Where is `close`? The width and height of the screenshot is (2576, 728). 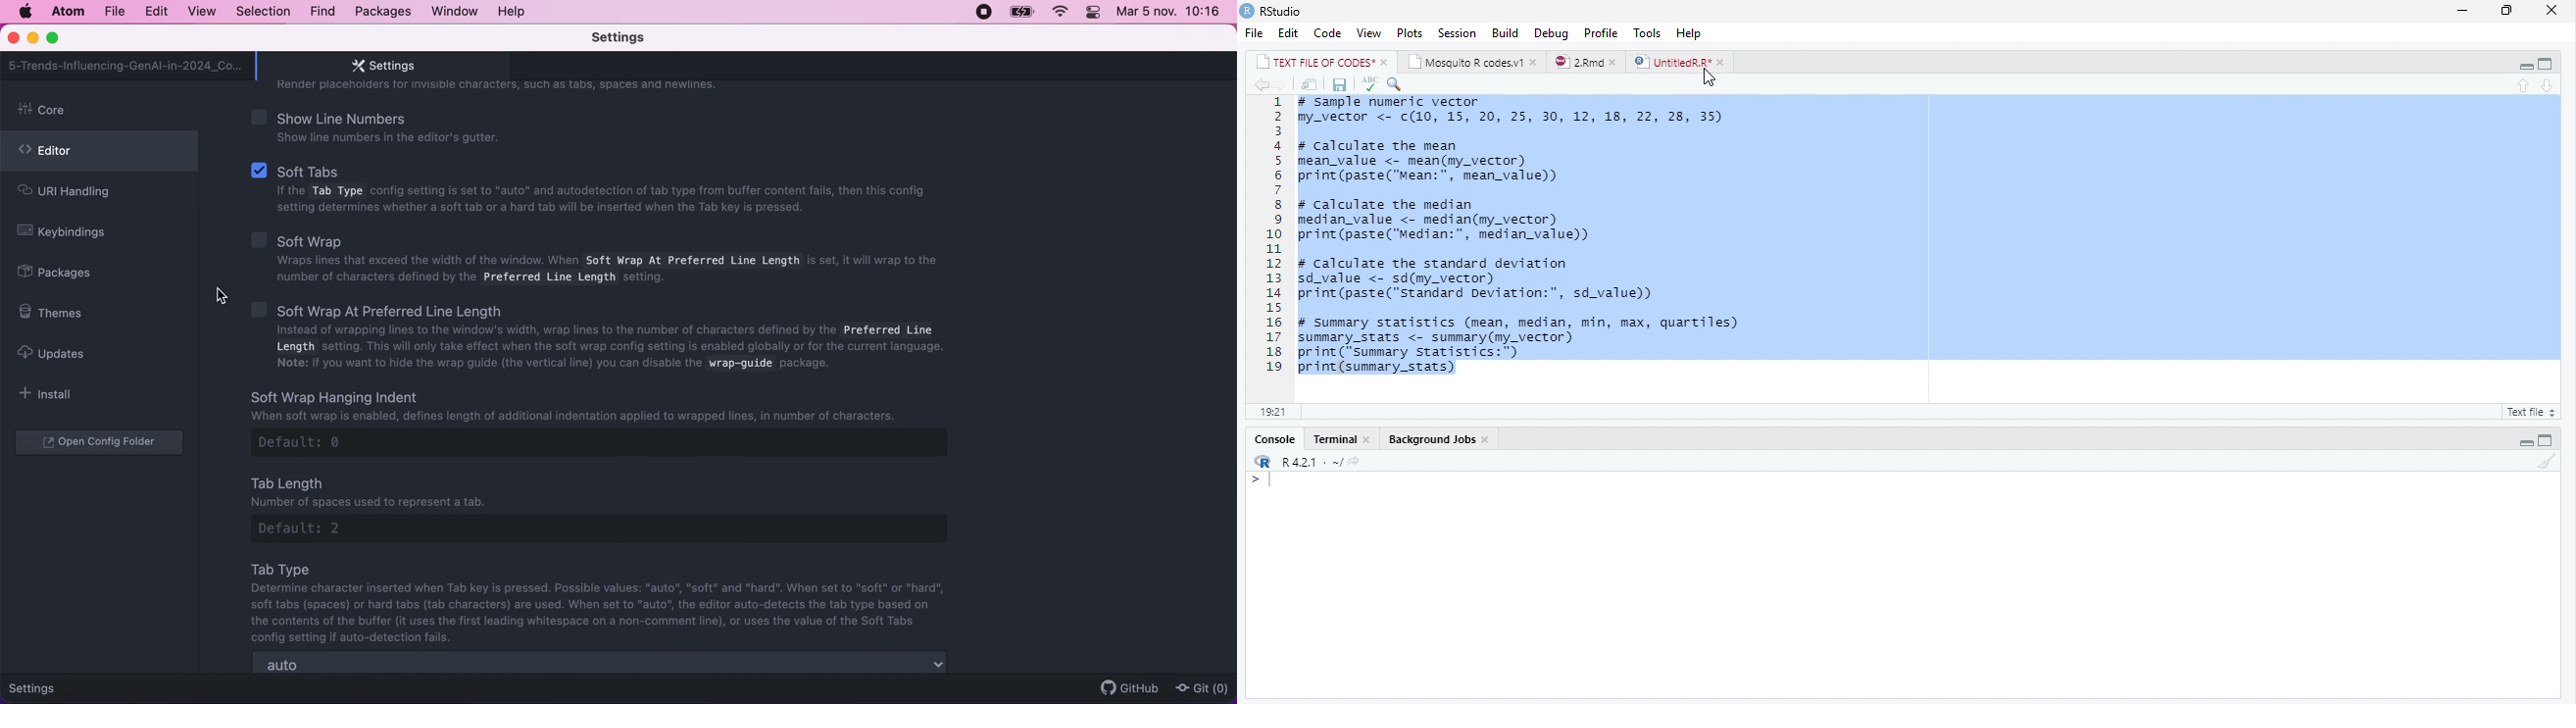
close is located at coordinates (2556, 10).